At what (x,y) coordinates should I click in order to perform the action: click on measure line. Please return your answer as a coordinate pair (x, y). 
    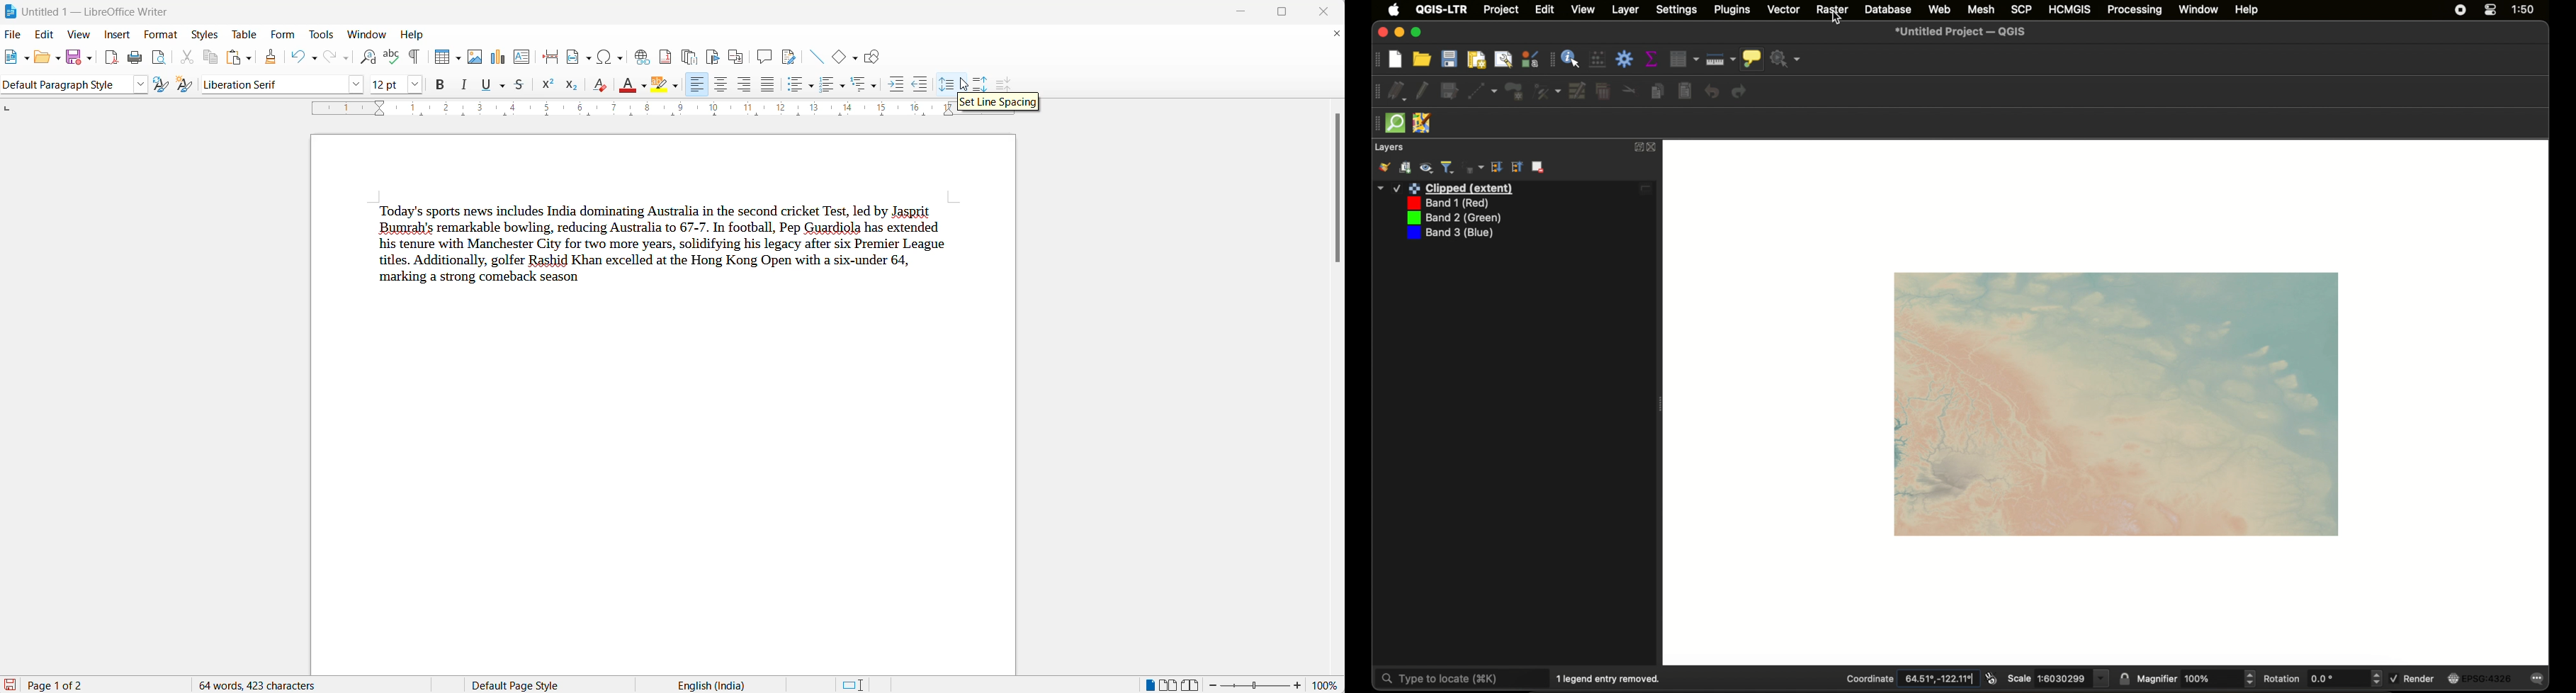
    Looking at the image, I should click on (1720, 60).